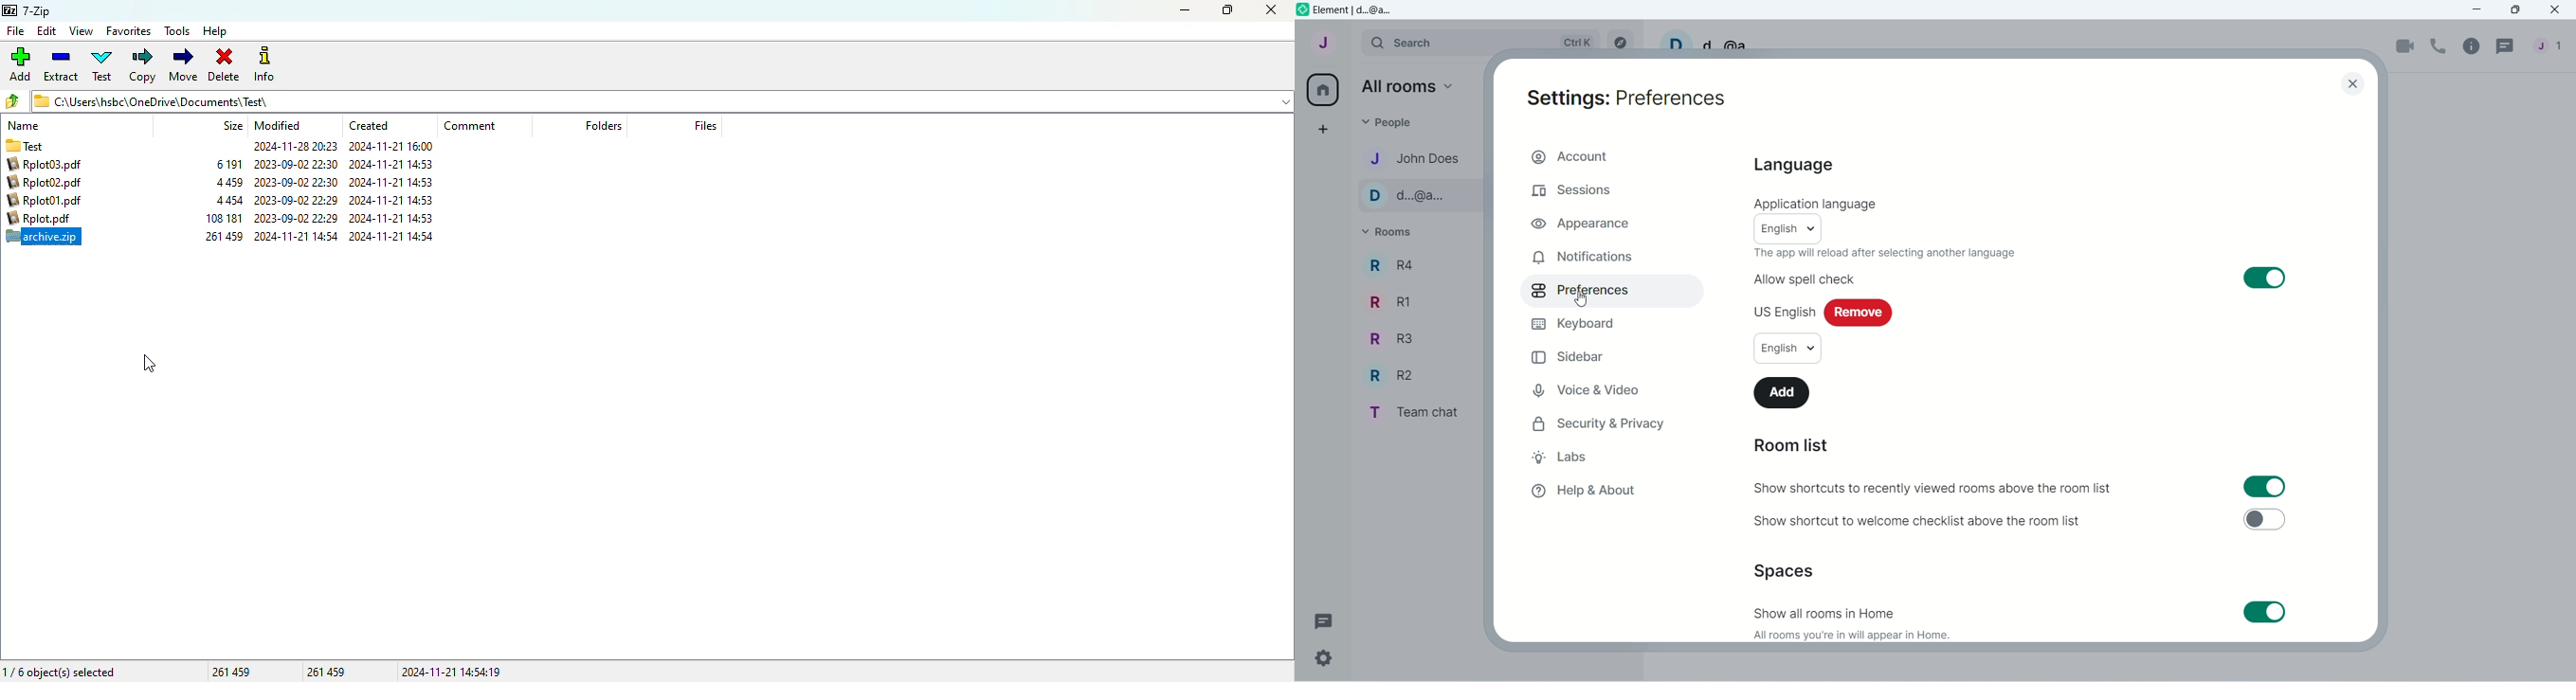 This screenshot has height=700, width=2576. I want to click on Settings :preferences, so click(1632, 99).